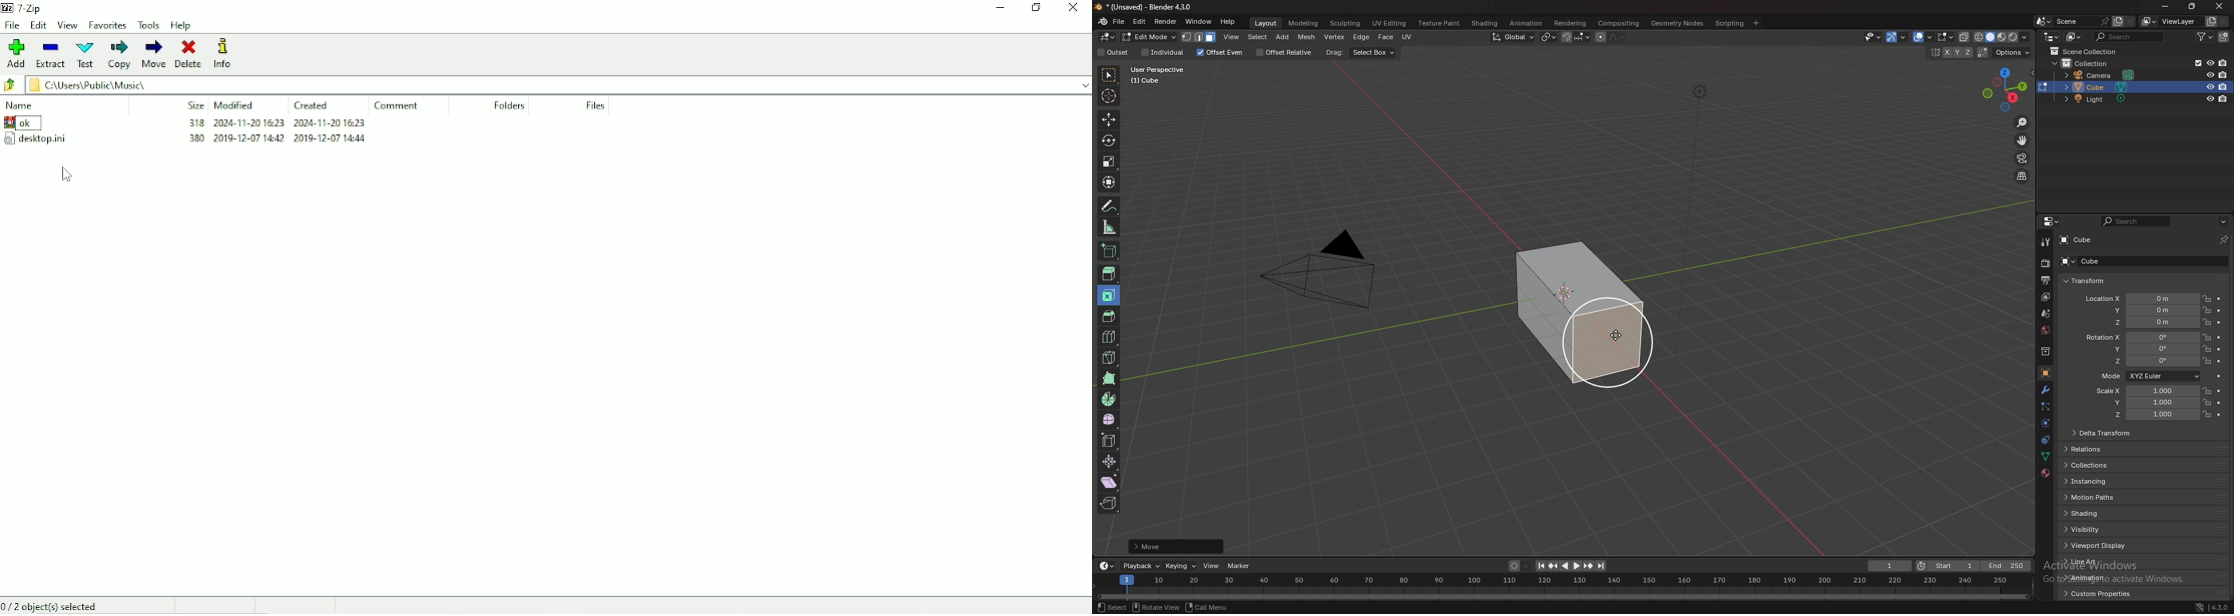 The height and width of the screenshot is (616, 2240). I want to click on smooth, so click(1110, 419).